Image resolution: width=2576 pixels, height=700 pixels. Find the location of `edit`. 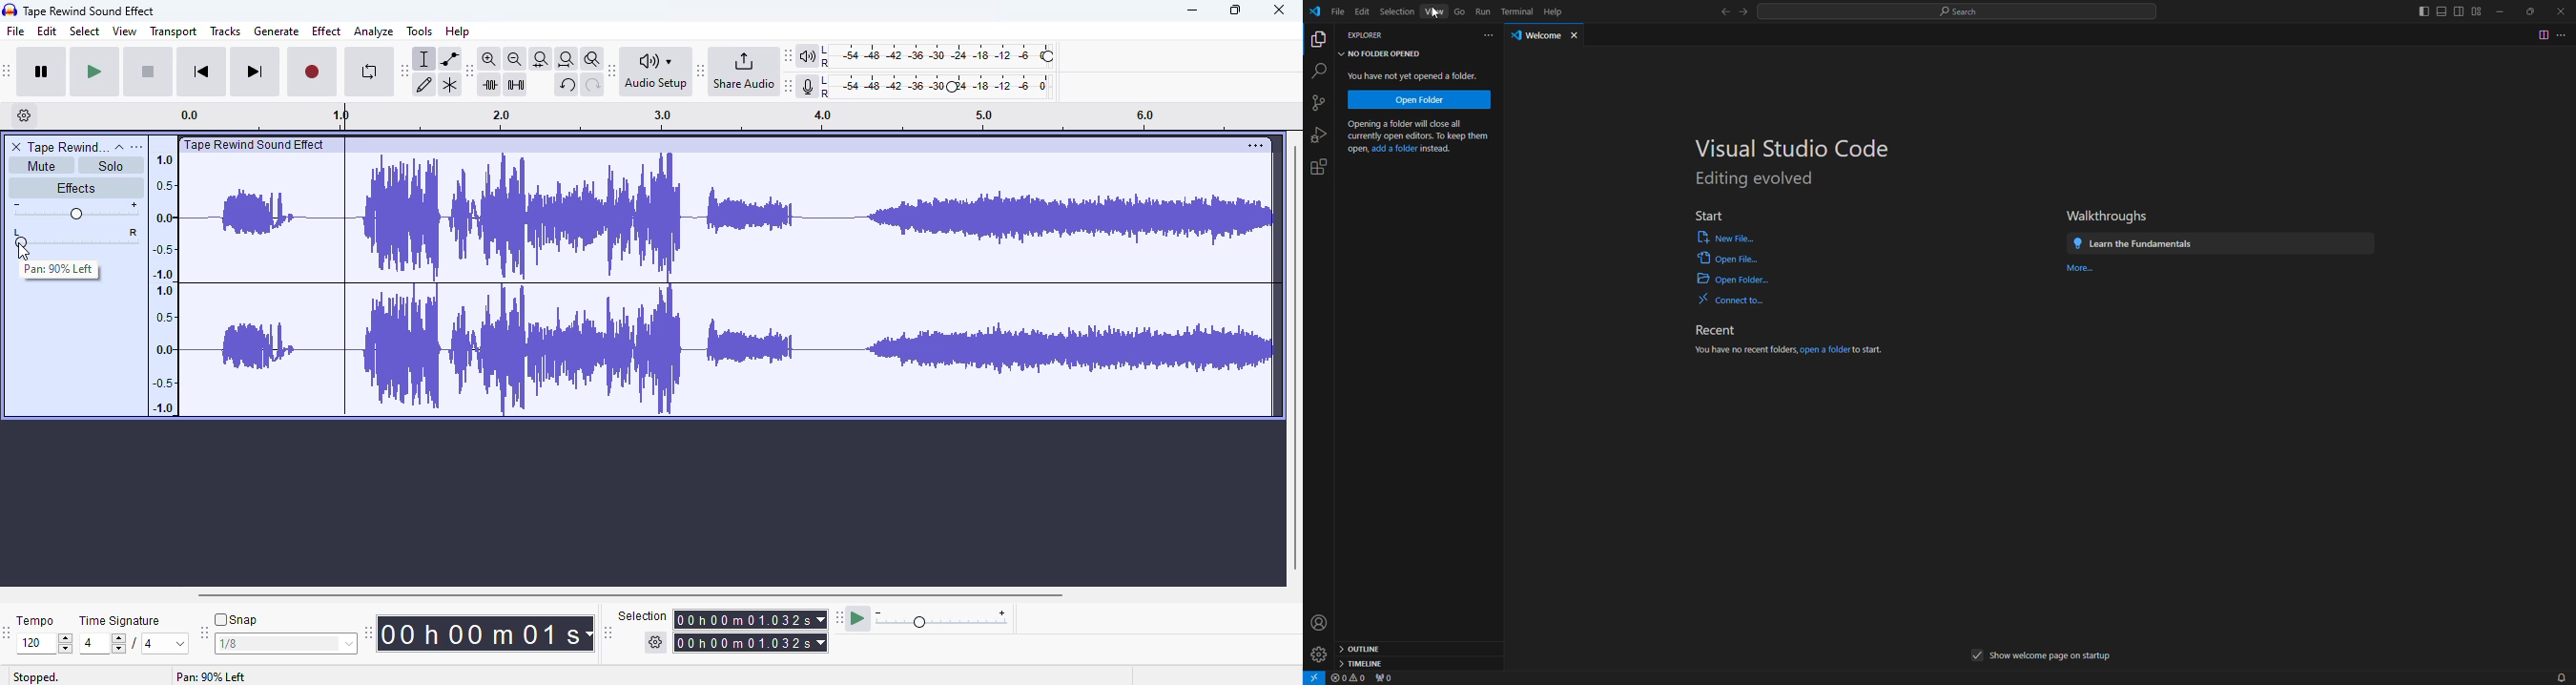

edit is located at coordinates (47, 31).